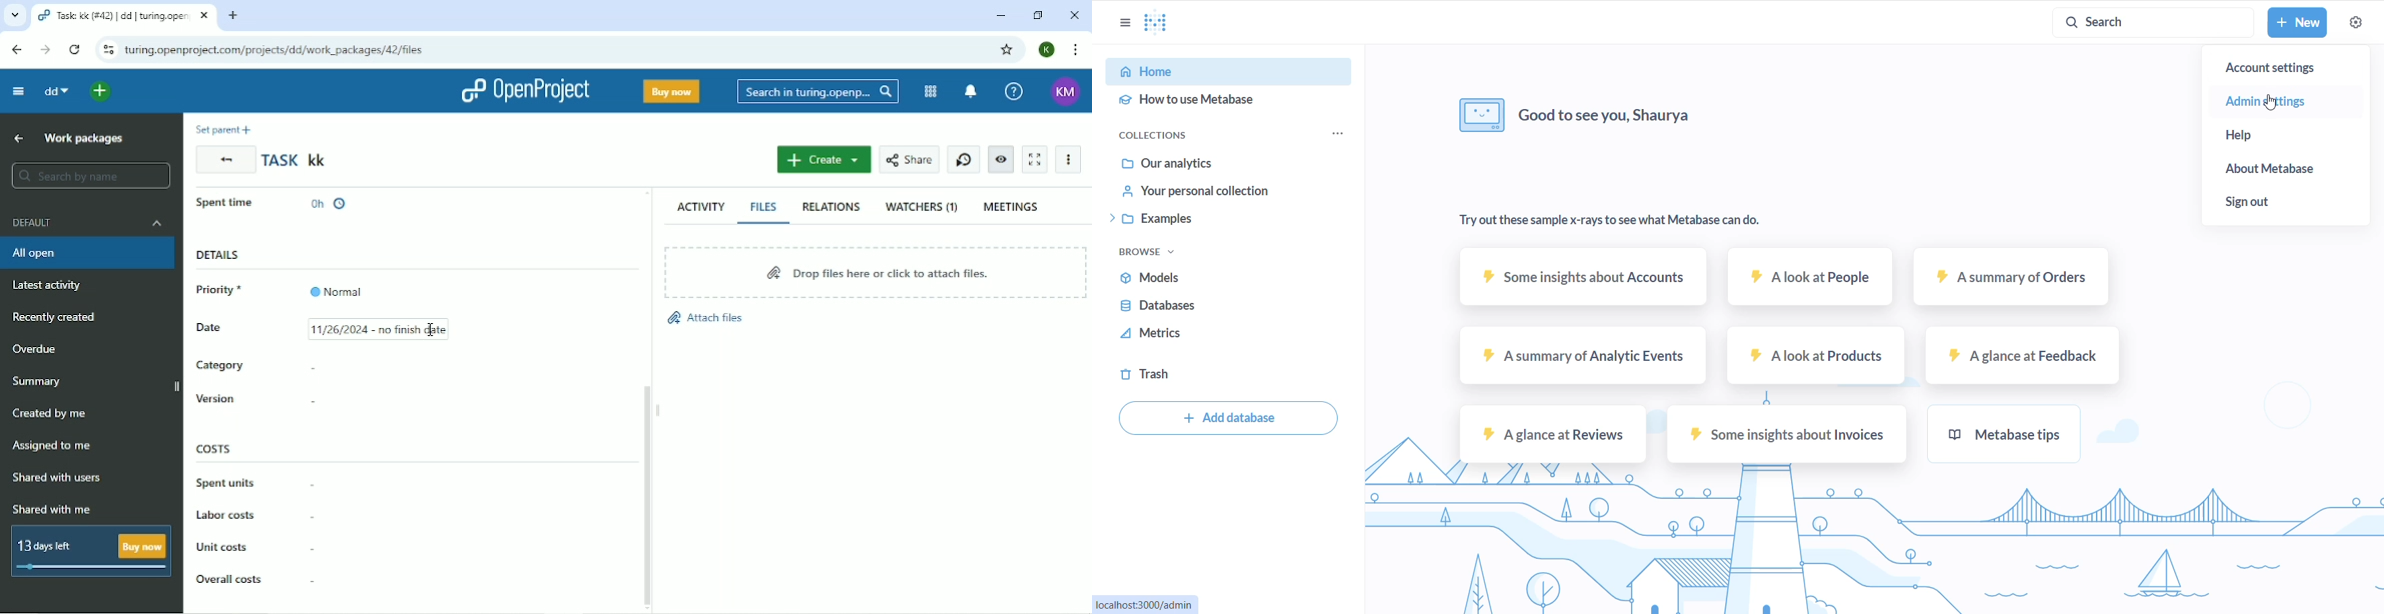 The image size is (2408, 616). I want to click on spent time, so click(230, 201).